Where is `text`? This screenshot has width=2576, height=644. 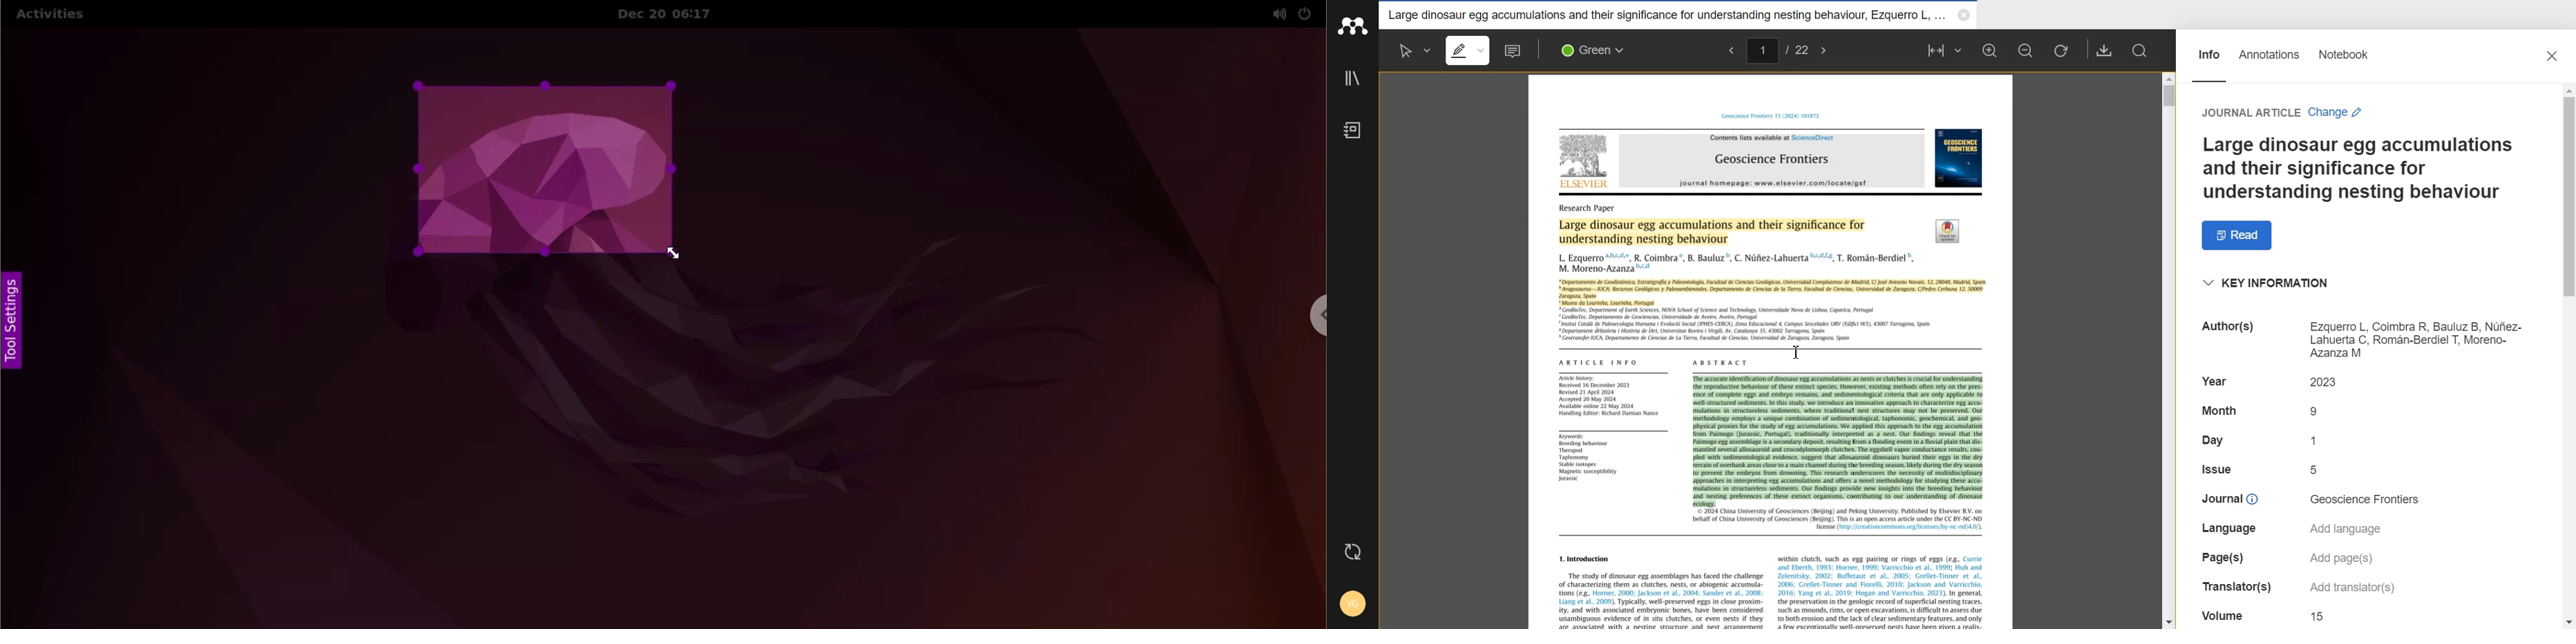 text is located at coordinates (2349, 589).